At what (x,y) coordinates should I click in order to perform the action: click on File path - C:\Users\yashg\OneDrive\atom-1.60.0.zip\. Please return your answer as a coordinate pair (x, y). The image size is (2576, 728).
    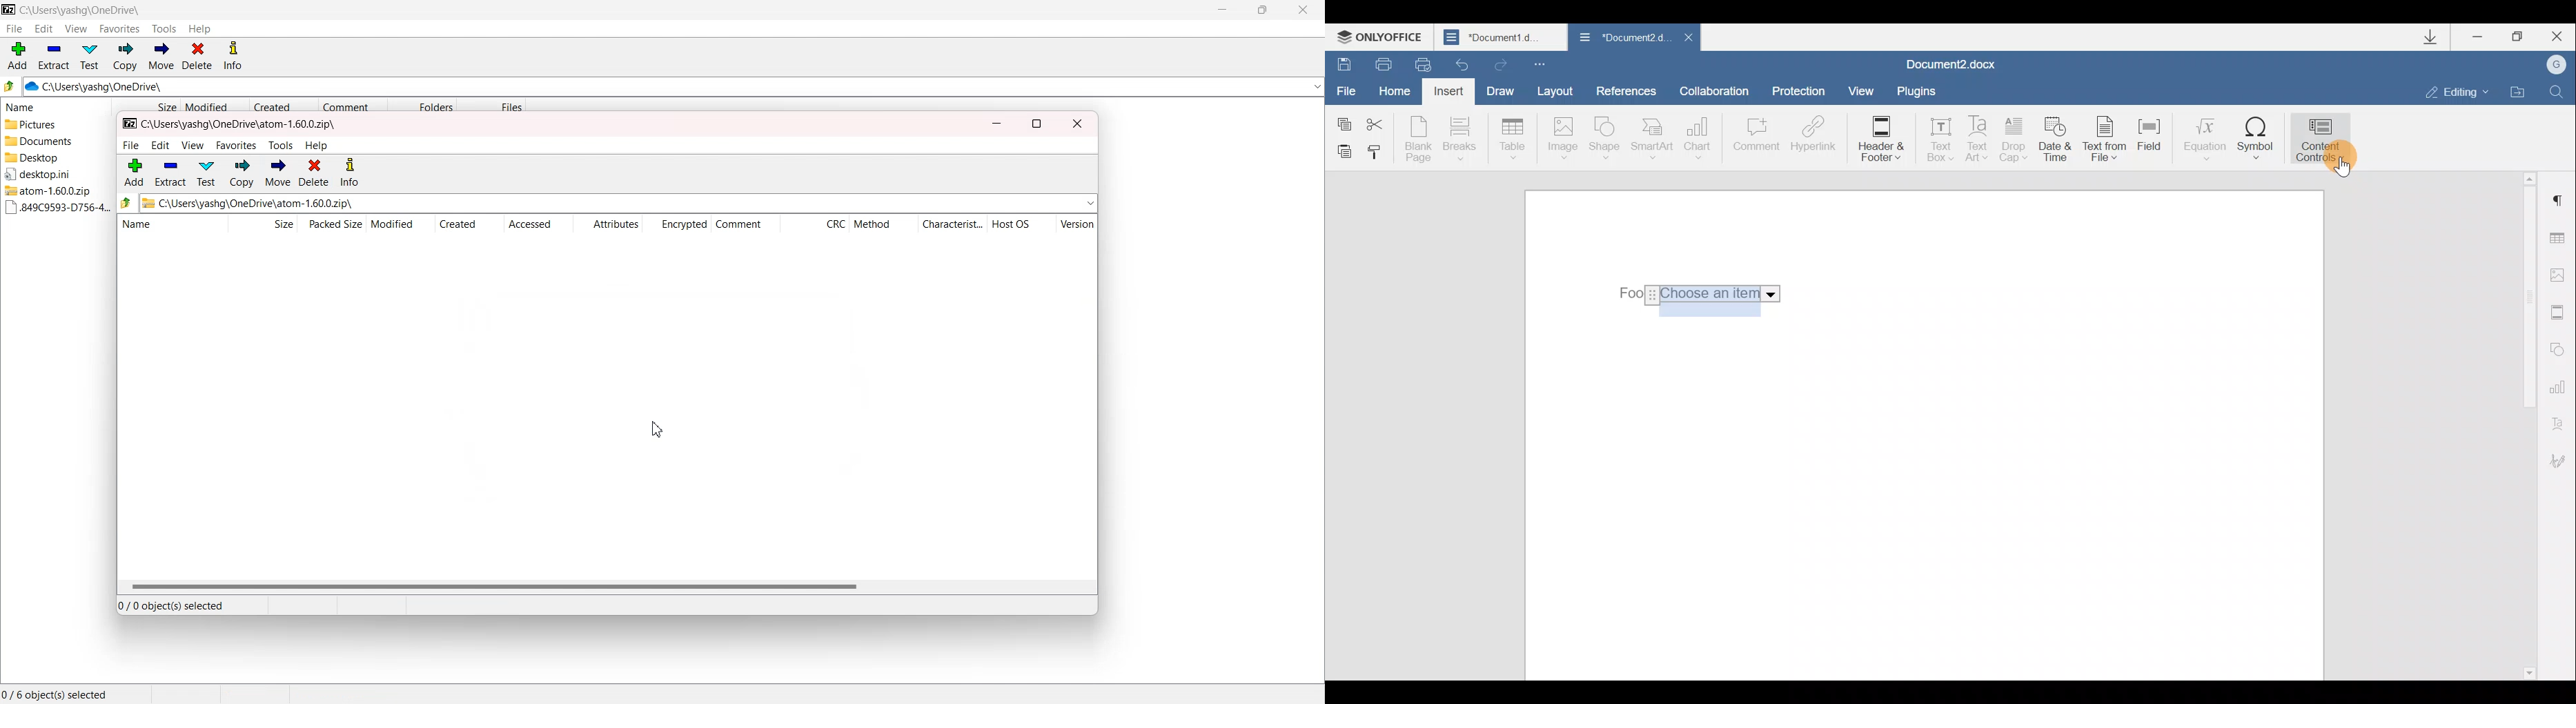
    Looking at the image, I should click on (230, 125).